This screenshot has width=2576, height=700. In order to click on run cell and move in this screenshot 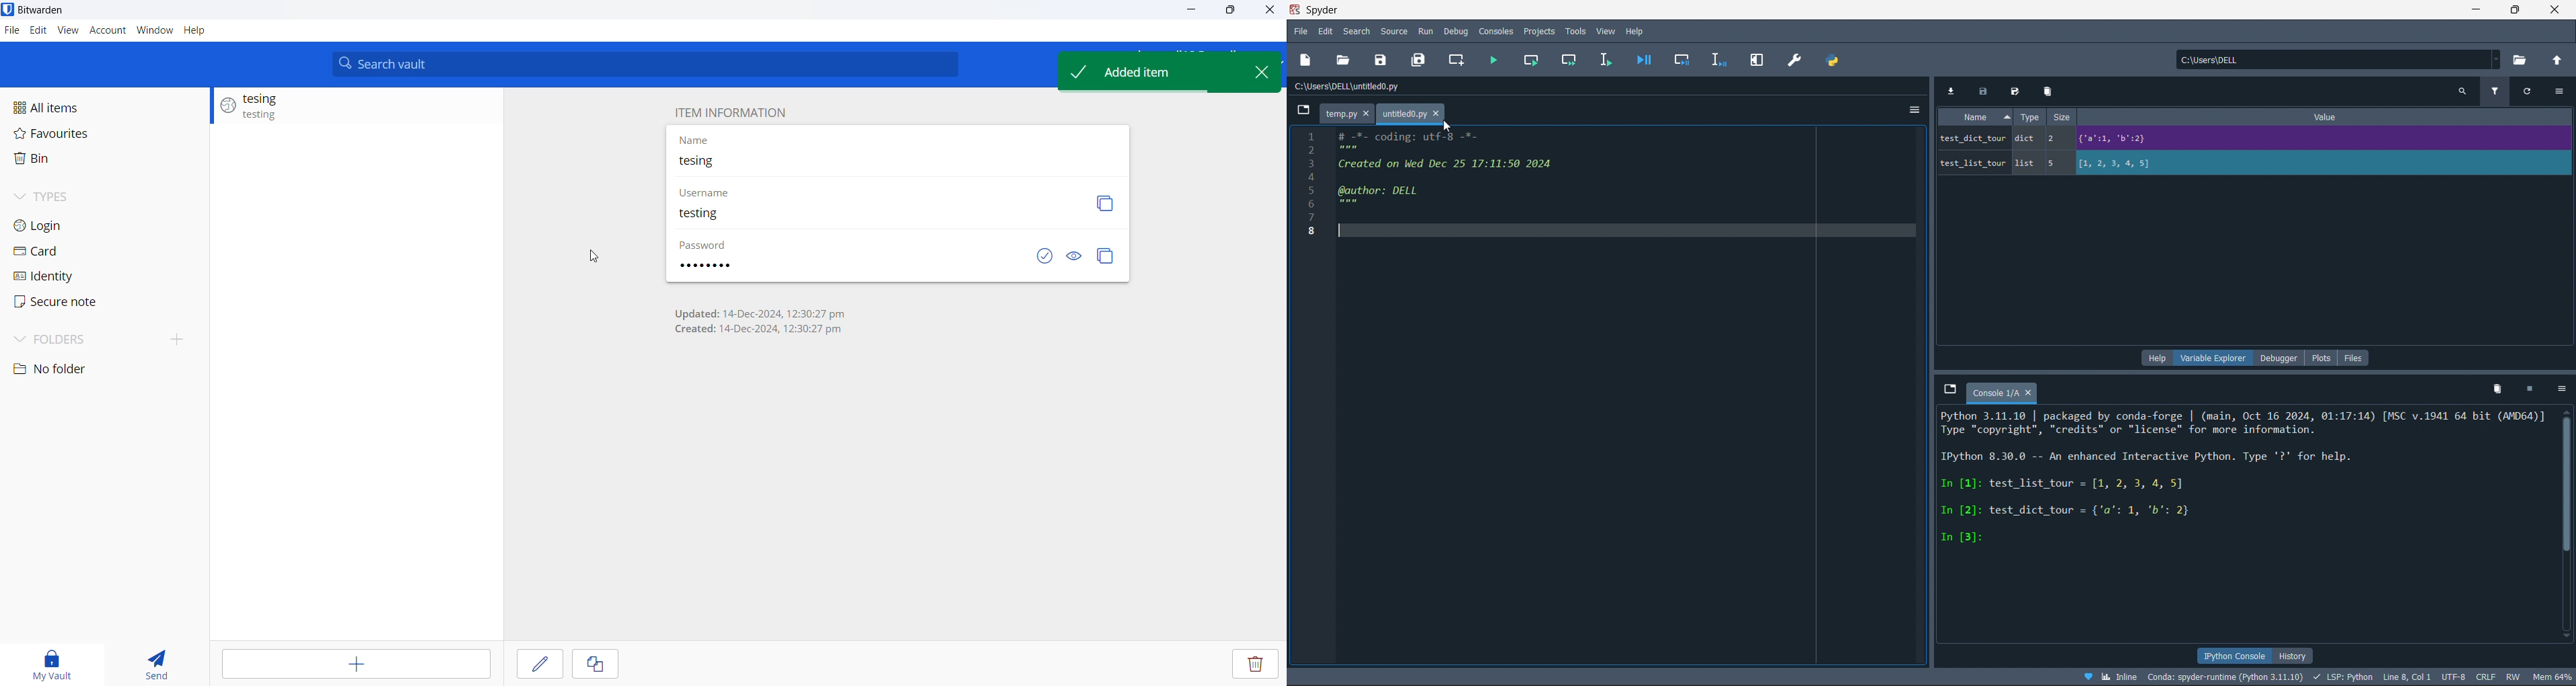, I will do `click(1570, 59)`.